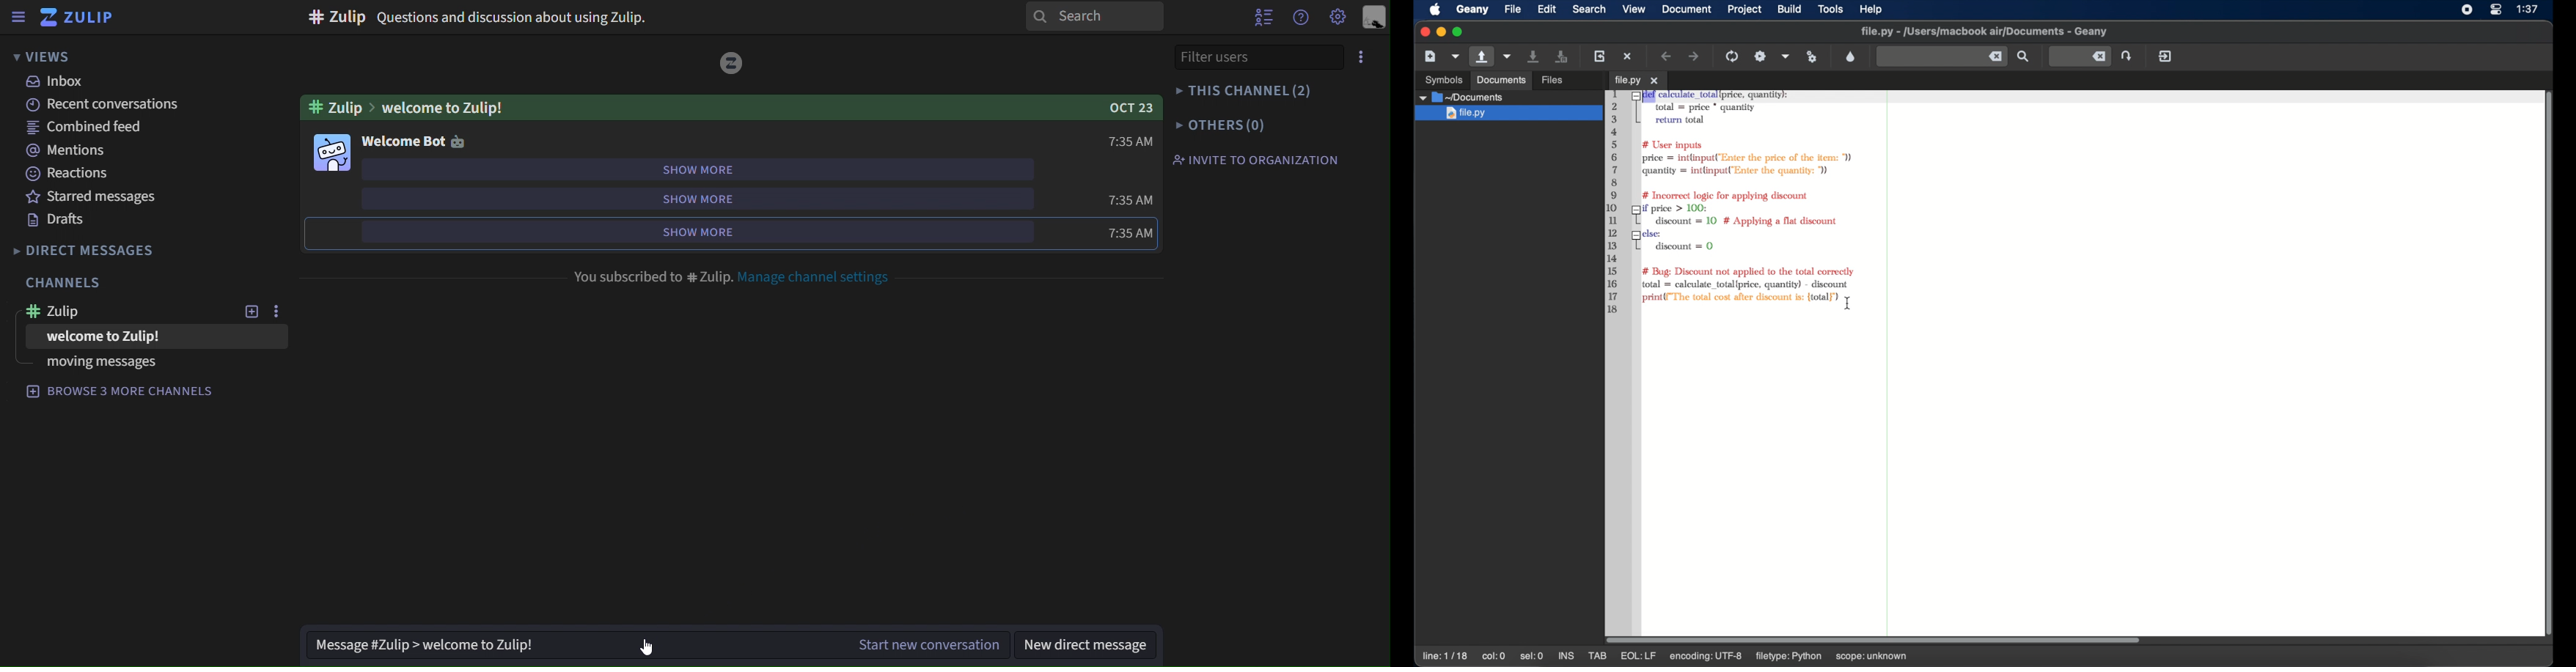 This screenshot has width=2576, height=672. What do you see at coordinates (1242, 89) in the screenshot?
I see `this channel` at bounding box center [1242, 89].